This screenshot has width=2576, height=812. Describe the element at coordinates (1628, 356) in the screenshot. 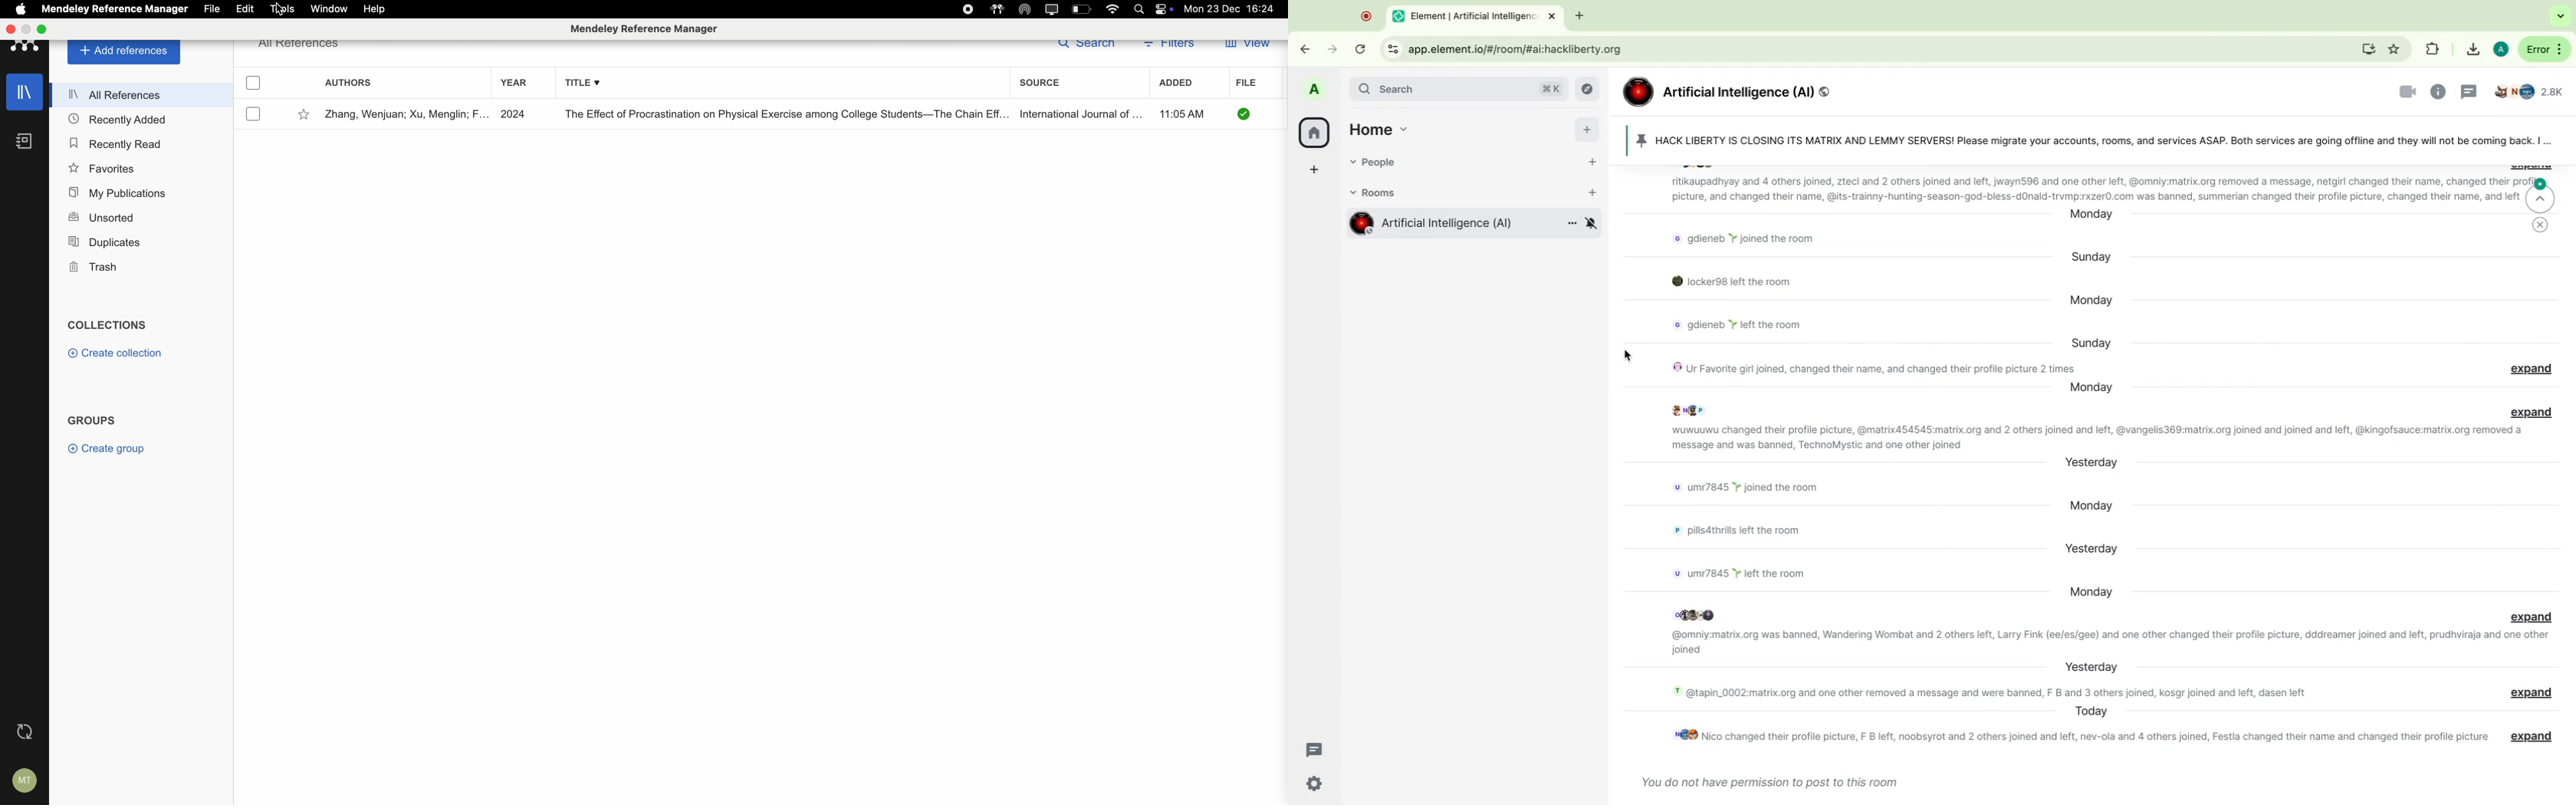

I see `cursor` at that location.